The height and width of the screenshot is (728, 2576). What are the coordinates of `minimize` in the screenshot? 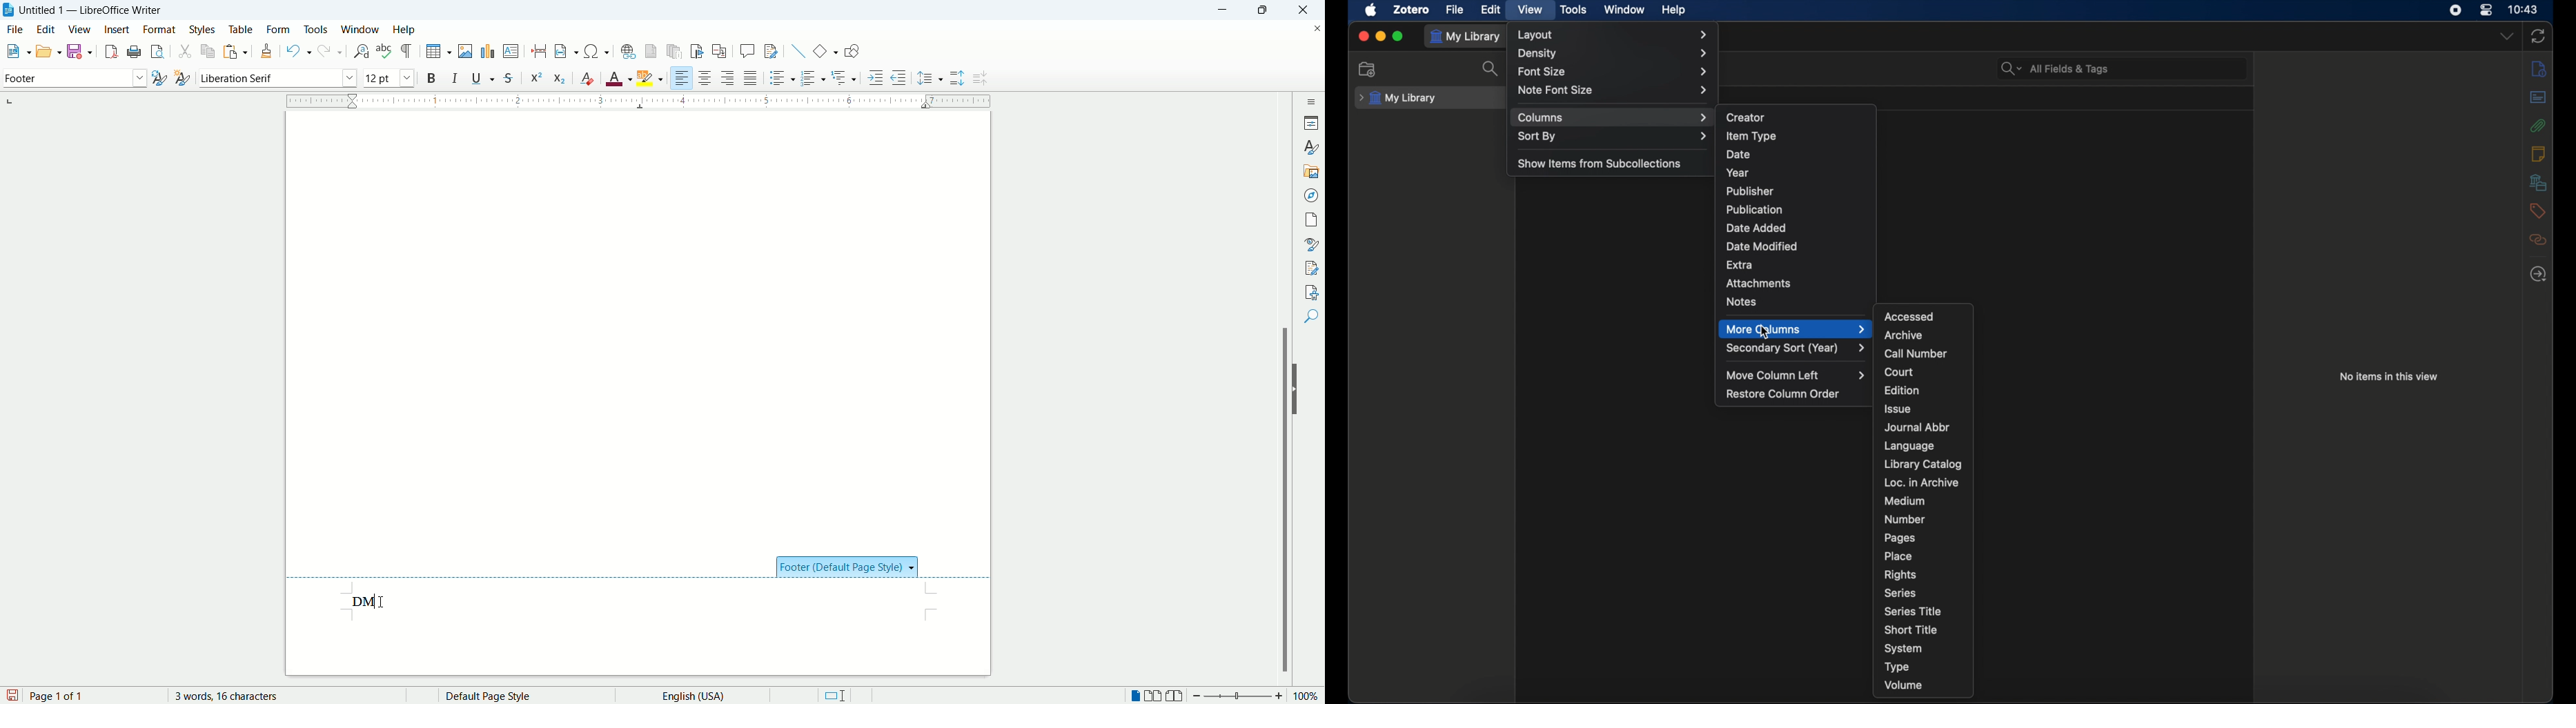 It's located at (1381, 36).